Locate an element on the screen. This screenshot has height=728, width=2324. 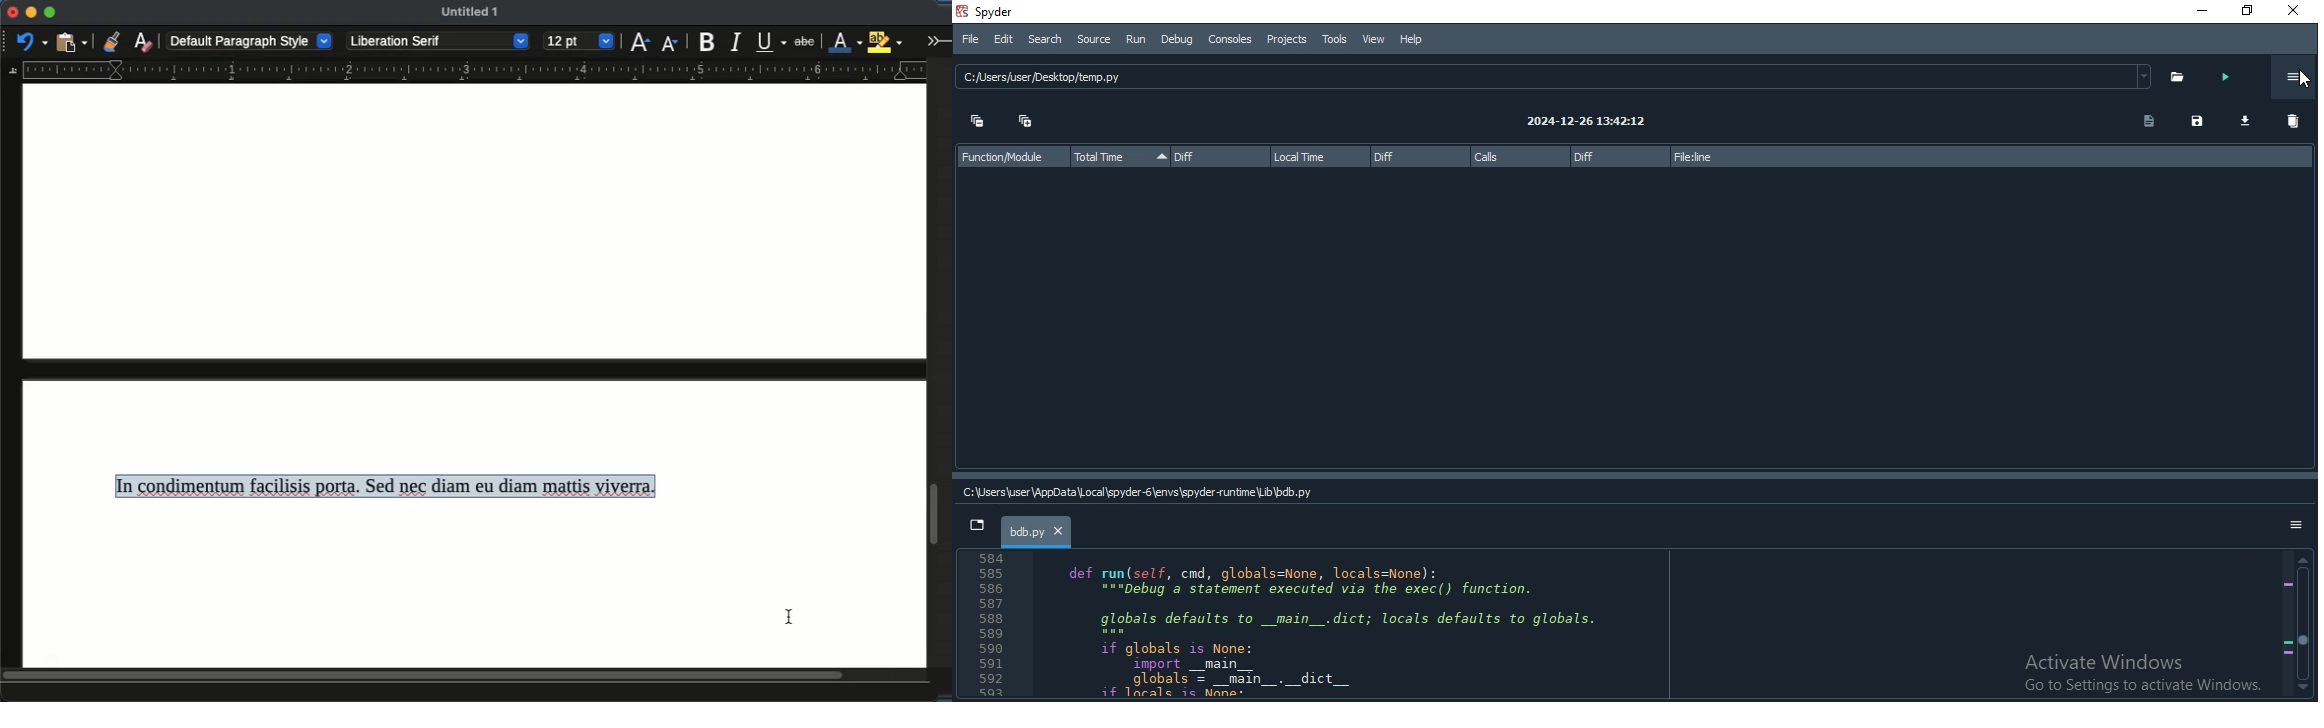
decrease size is located at coordinates (671, 42).